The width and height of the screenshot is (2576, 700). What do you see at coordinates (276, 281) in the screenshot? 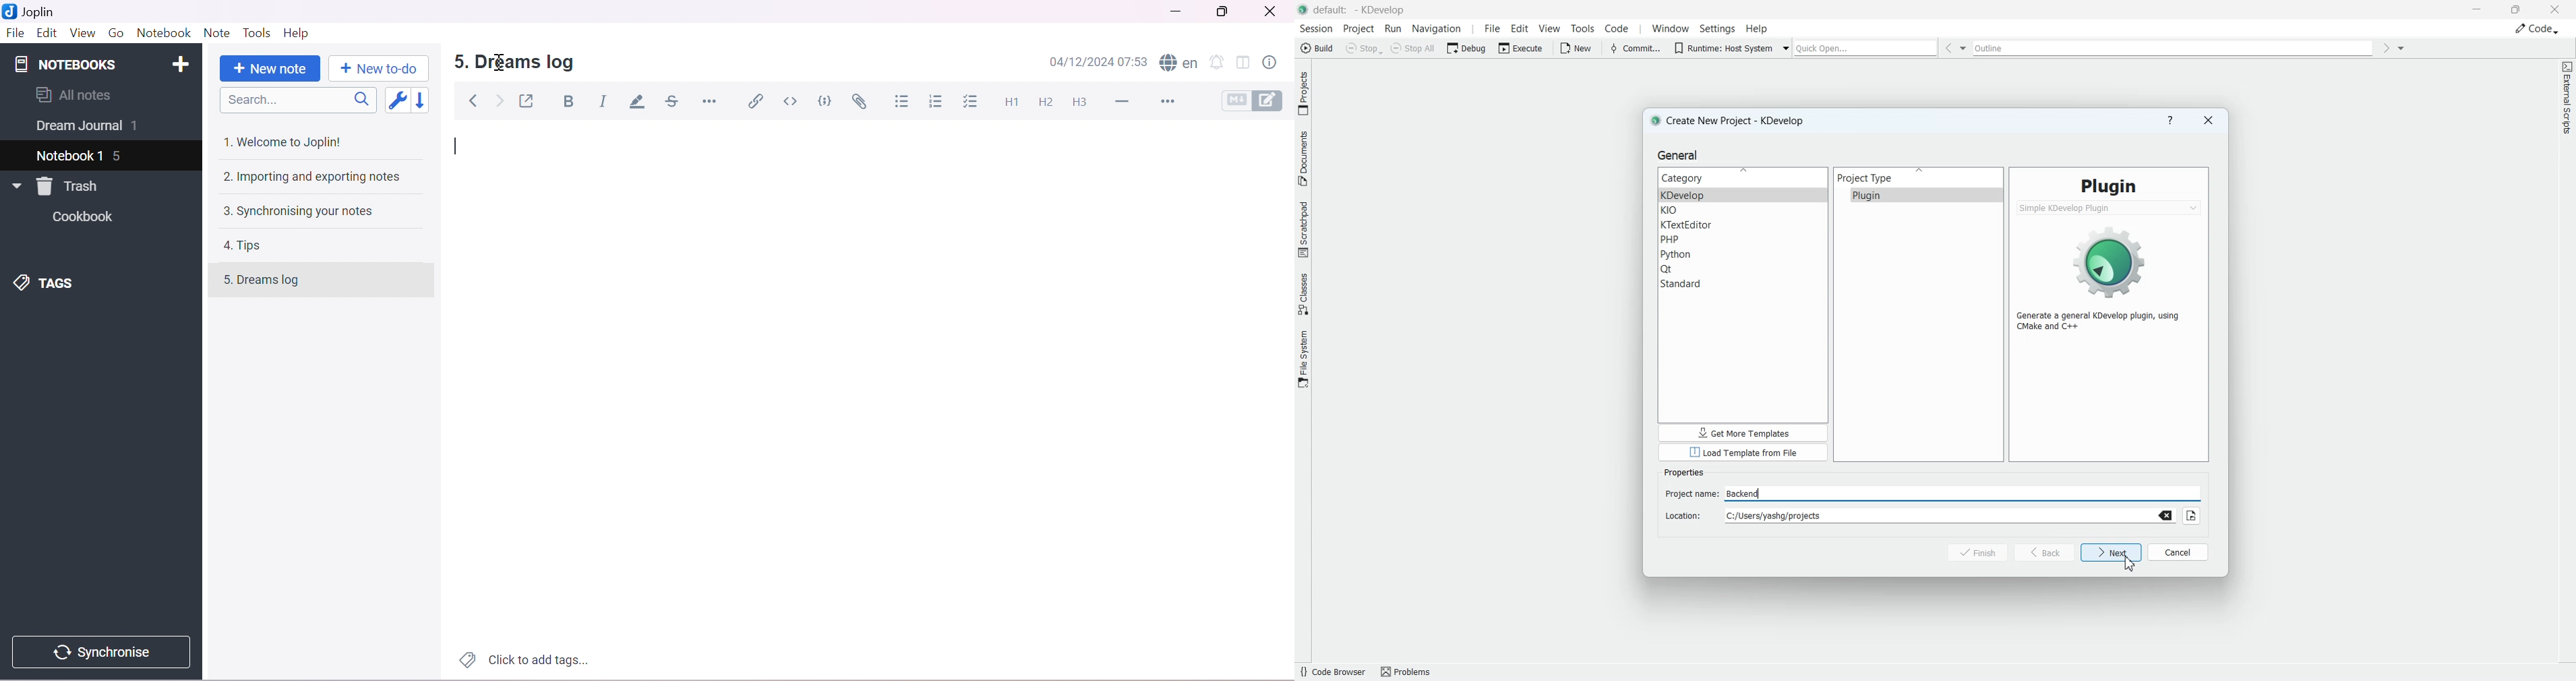
I see `Dreams log` at bounding box center [276, 281].